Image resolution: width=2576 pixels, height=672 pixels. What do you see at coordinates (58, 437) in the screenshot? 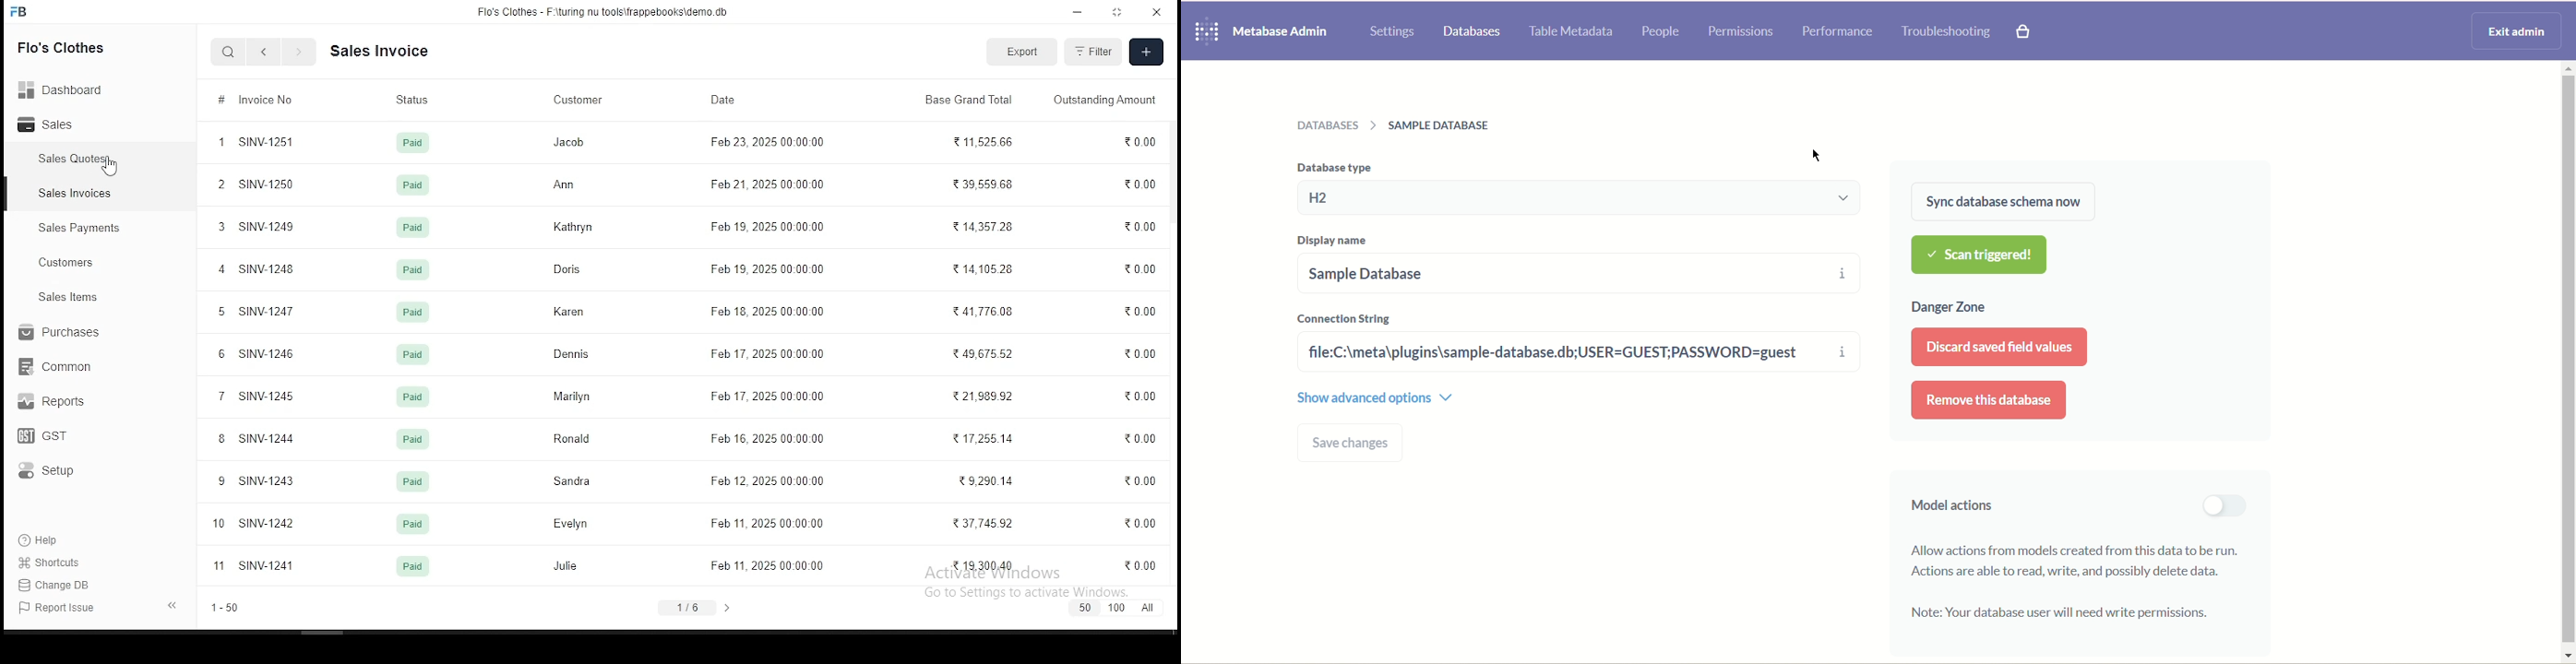
I see `GST` at bounding box center [58, 437].